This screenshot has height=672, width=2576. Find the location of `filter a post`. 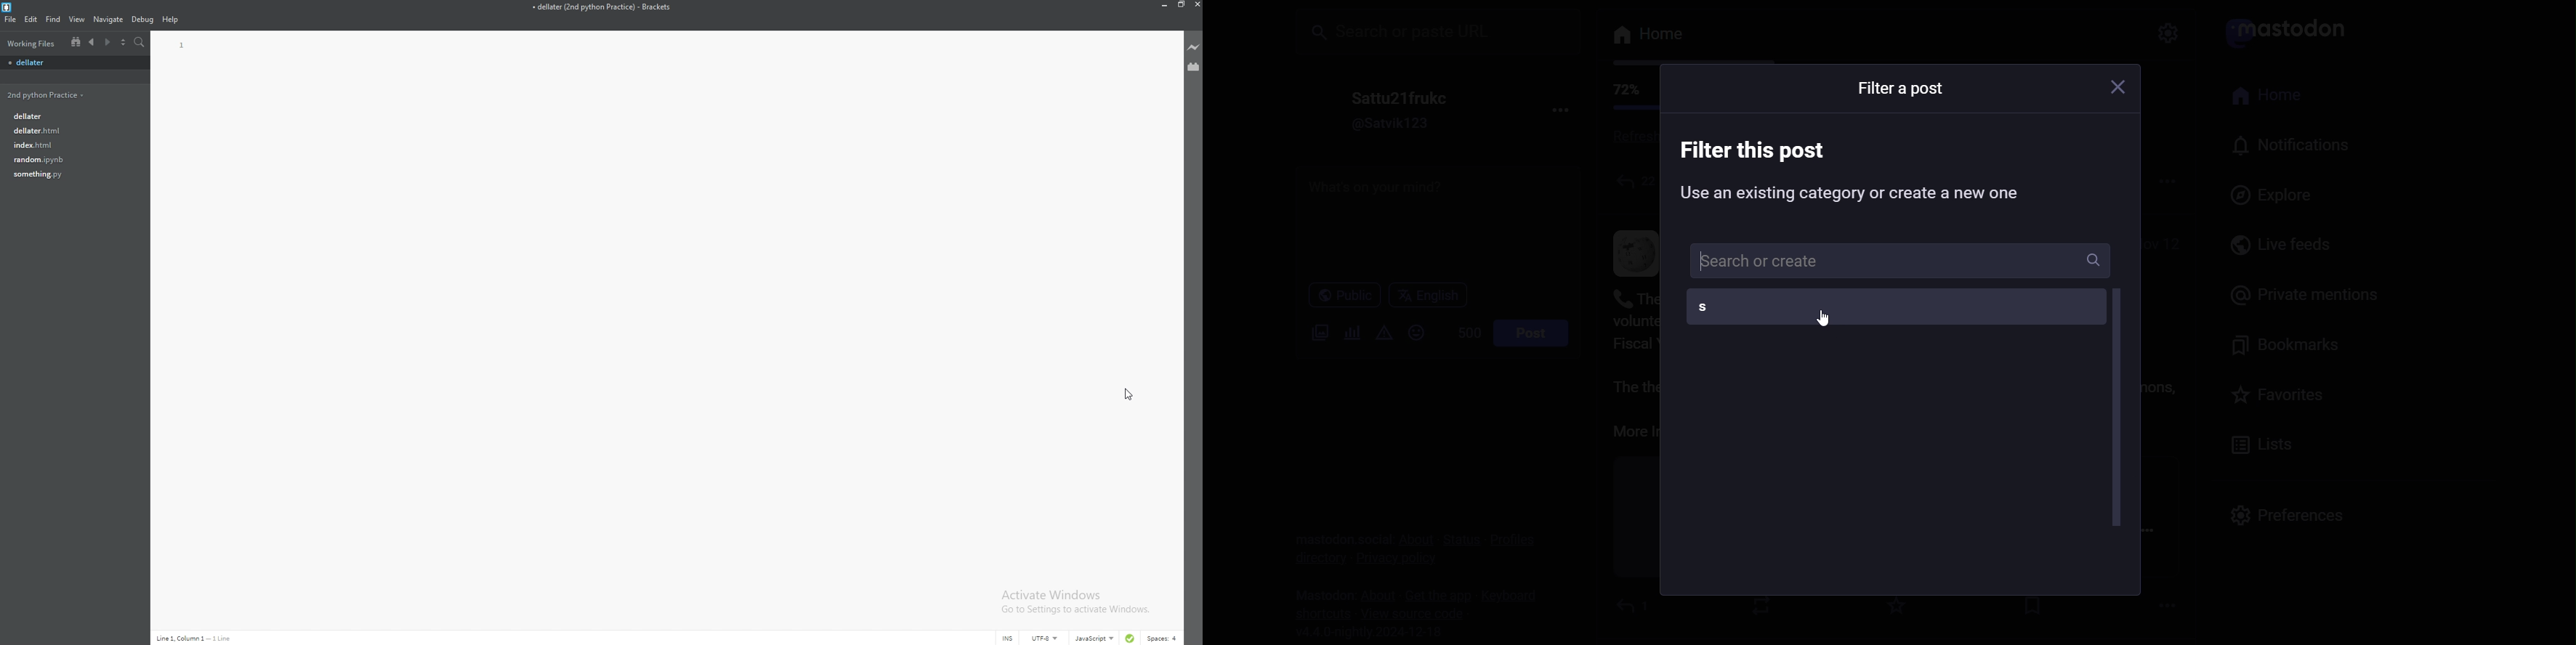

filter a post is located at coordinates (1899, 89).